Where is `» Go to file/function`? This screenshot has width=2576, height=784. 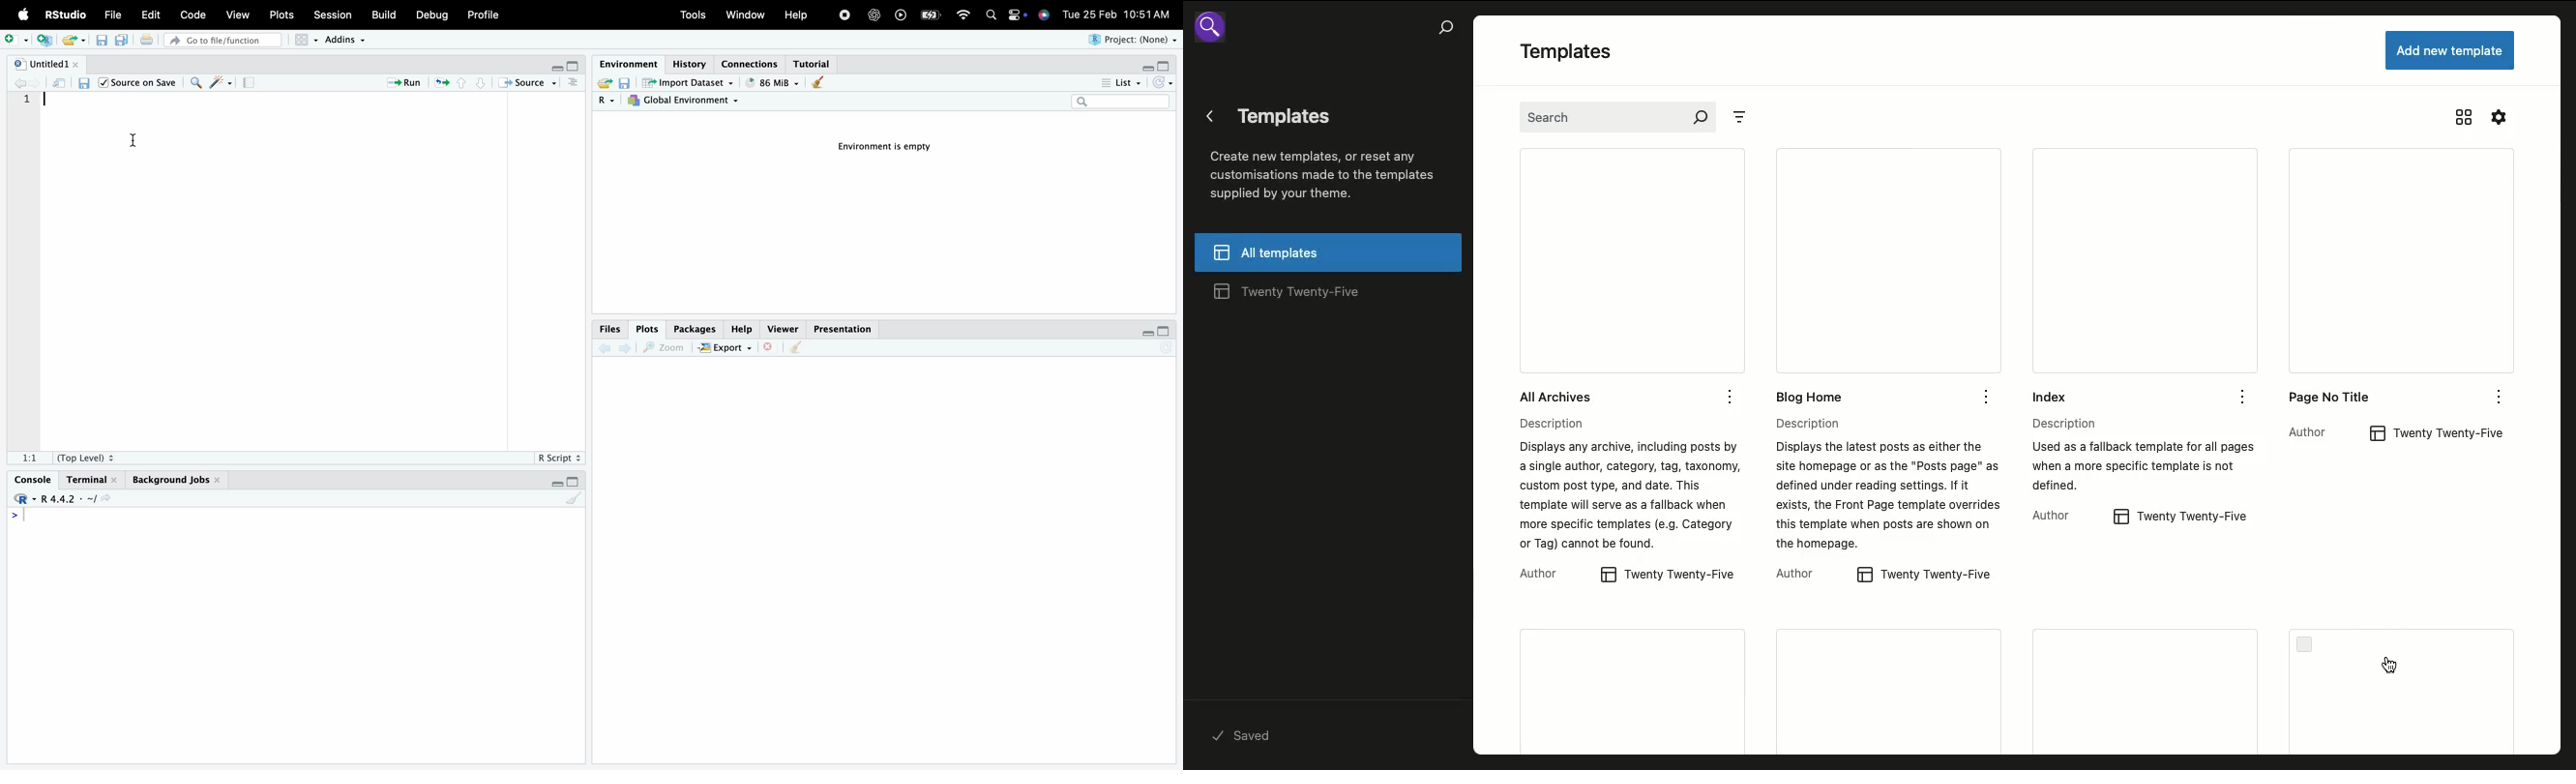
» Go to file/function is located at coordinates (222, 39).